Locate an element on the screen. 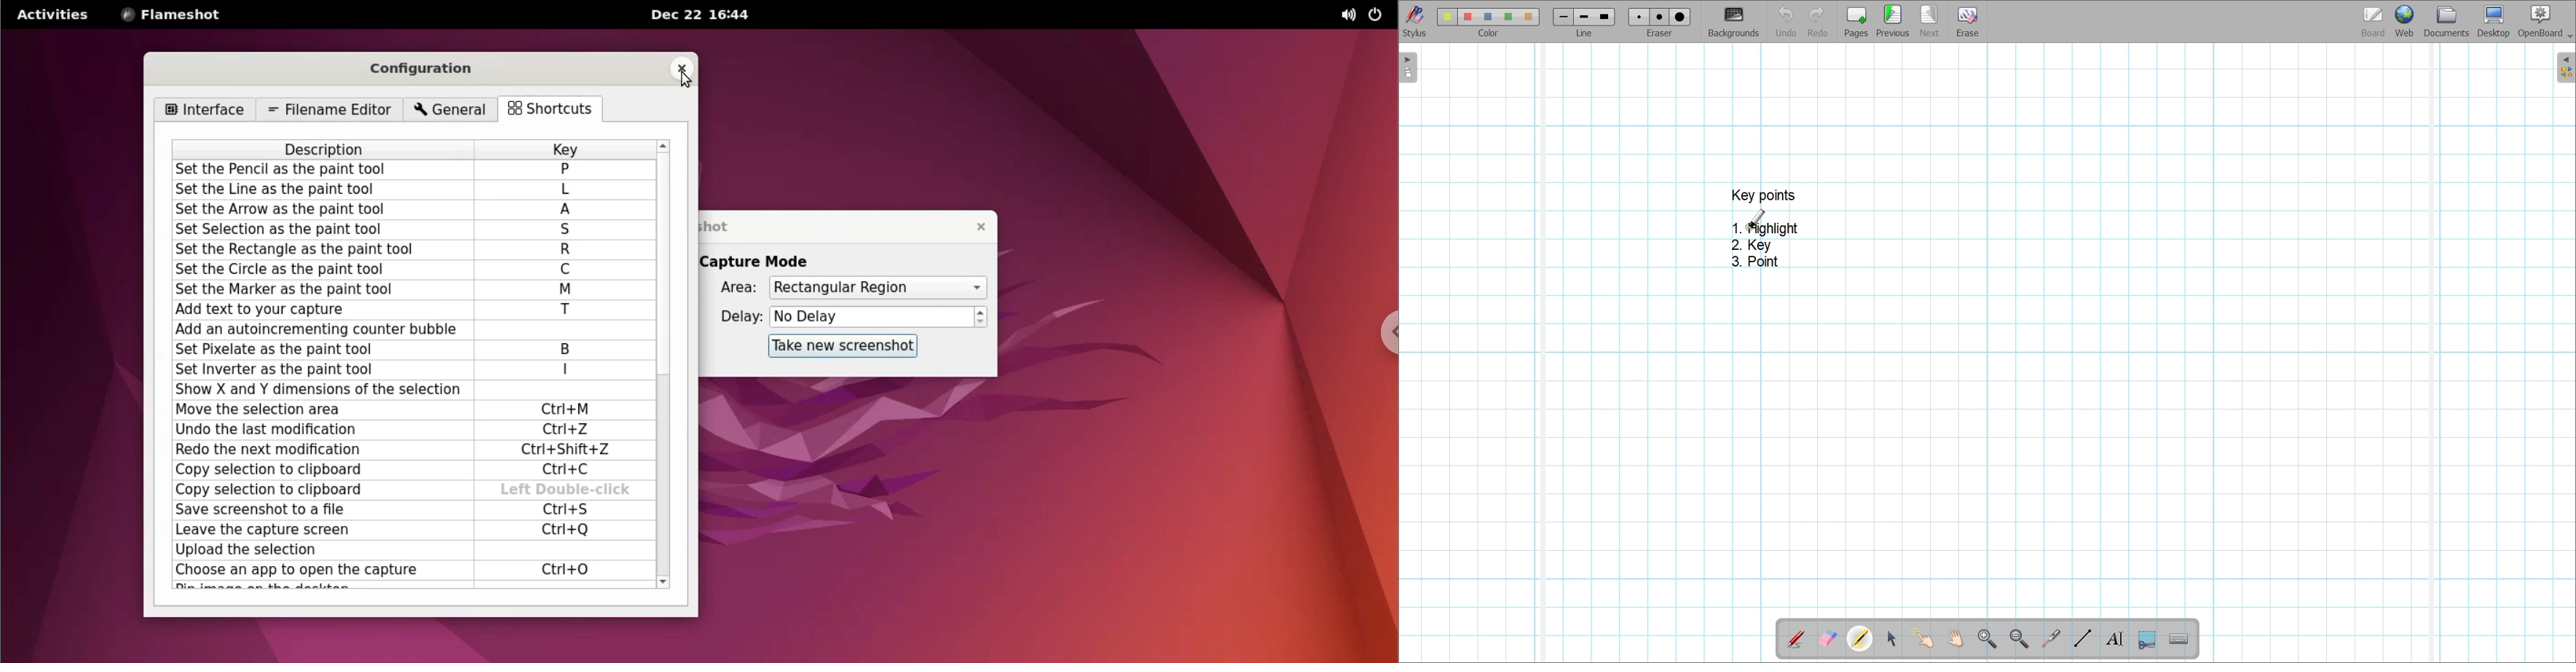 Image resolution: width=2576 pixels, height=672 pixels. Display virtual keyboard is located at coordinates (2180, 639).